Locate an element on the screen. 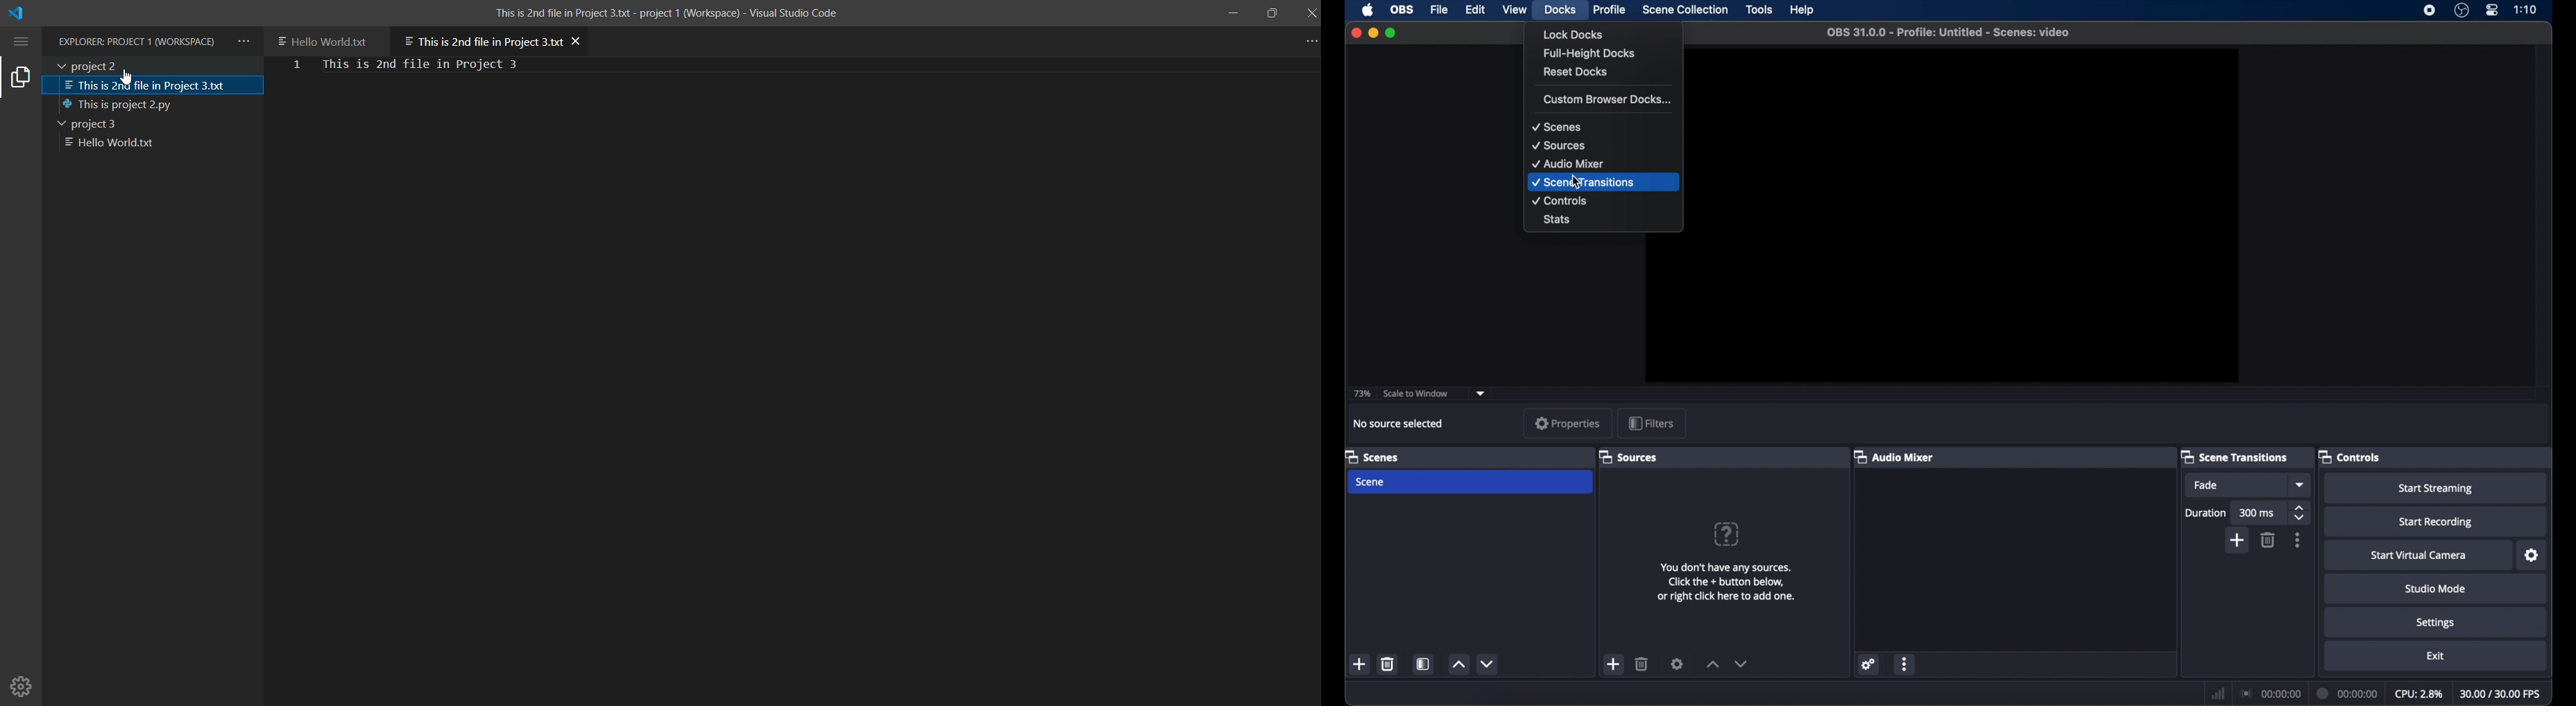 This screenshot has height=728, width=2576. custom browser docks is located at coordinates (1607, 99).